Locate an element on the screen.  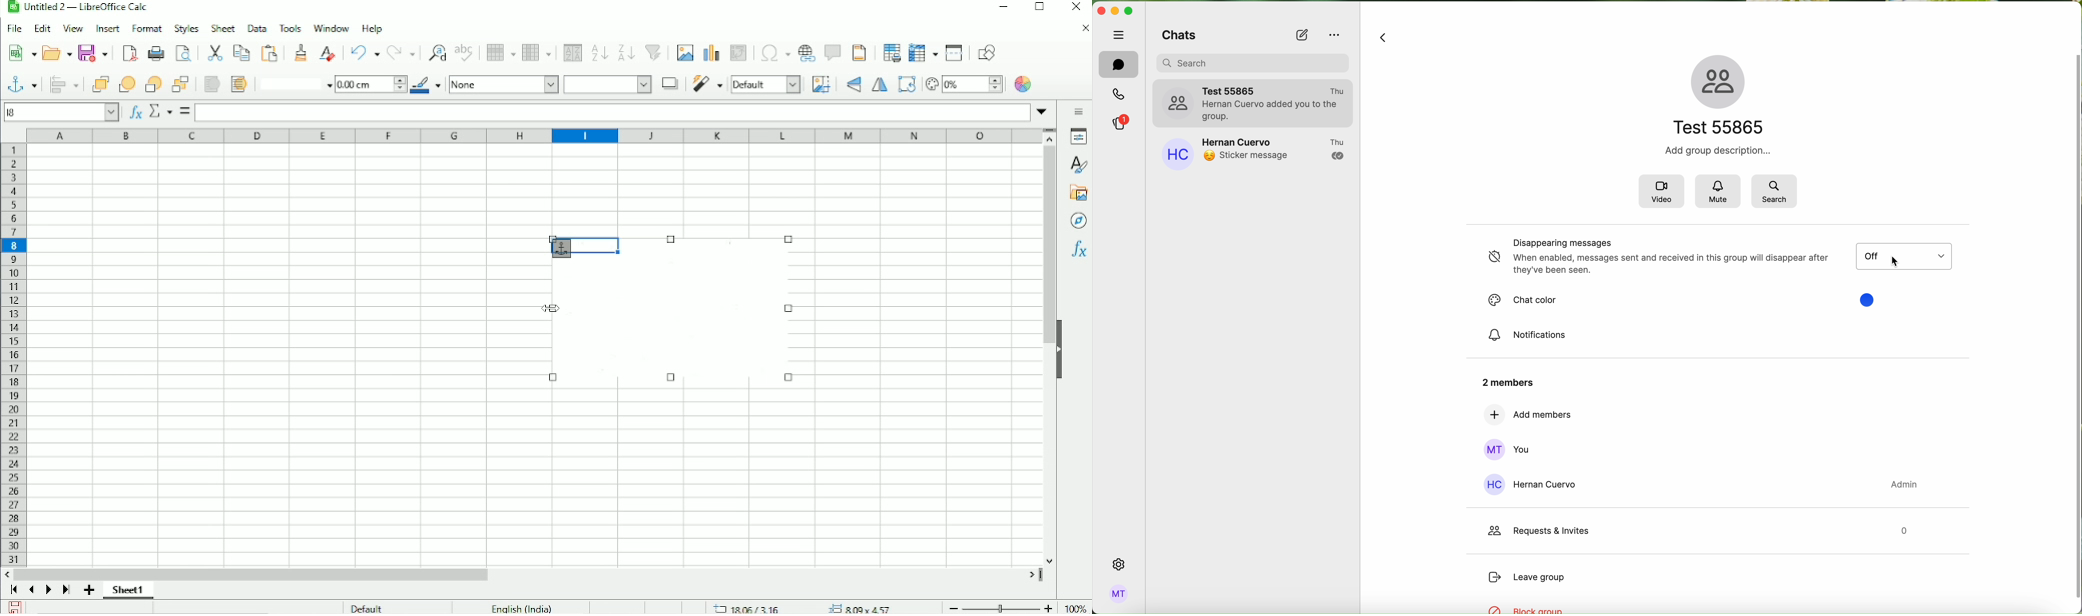
test 55865 group is located at coordinates (1253, 102).